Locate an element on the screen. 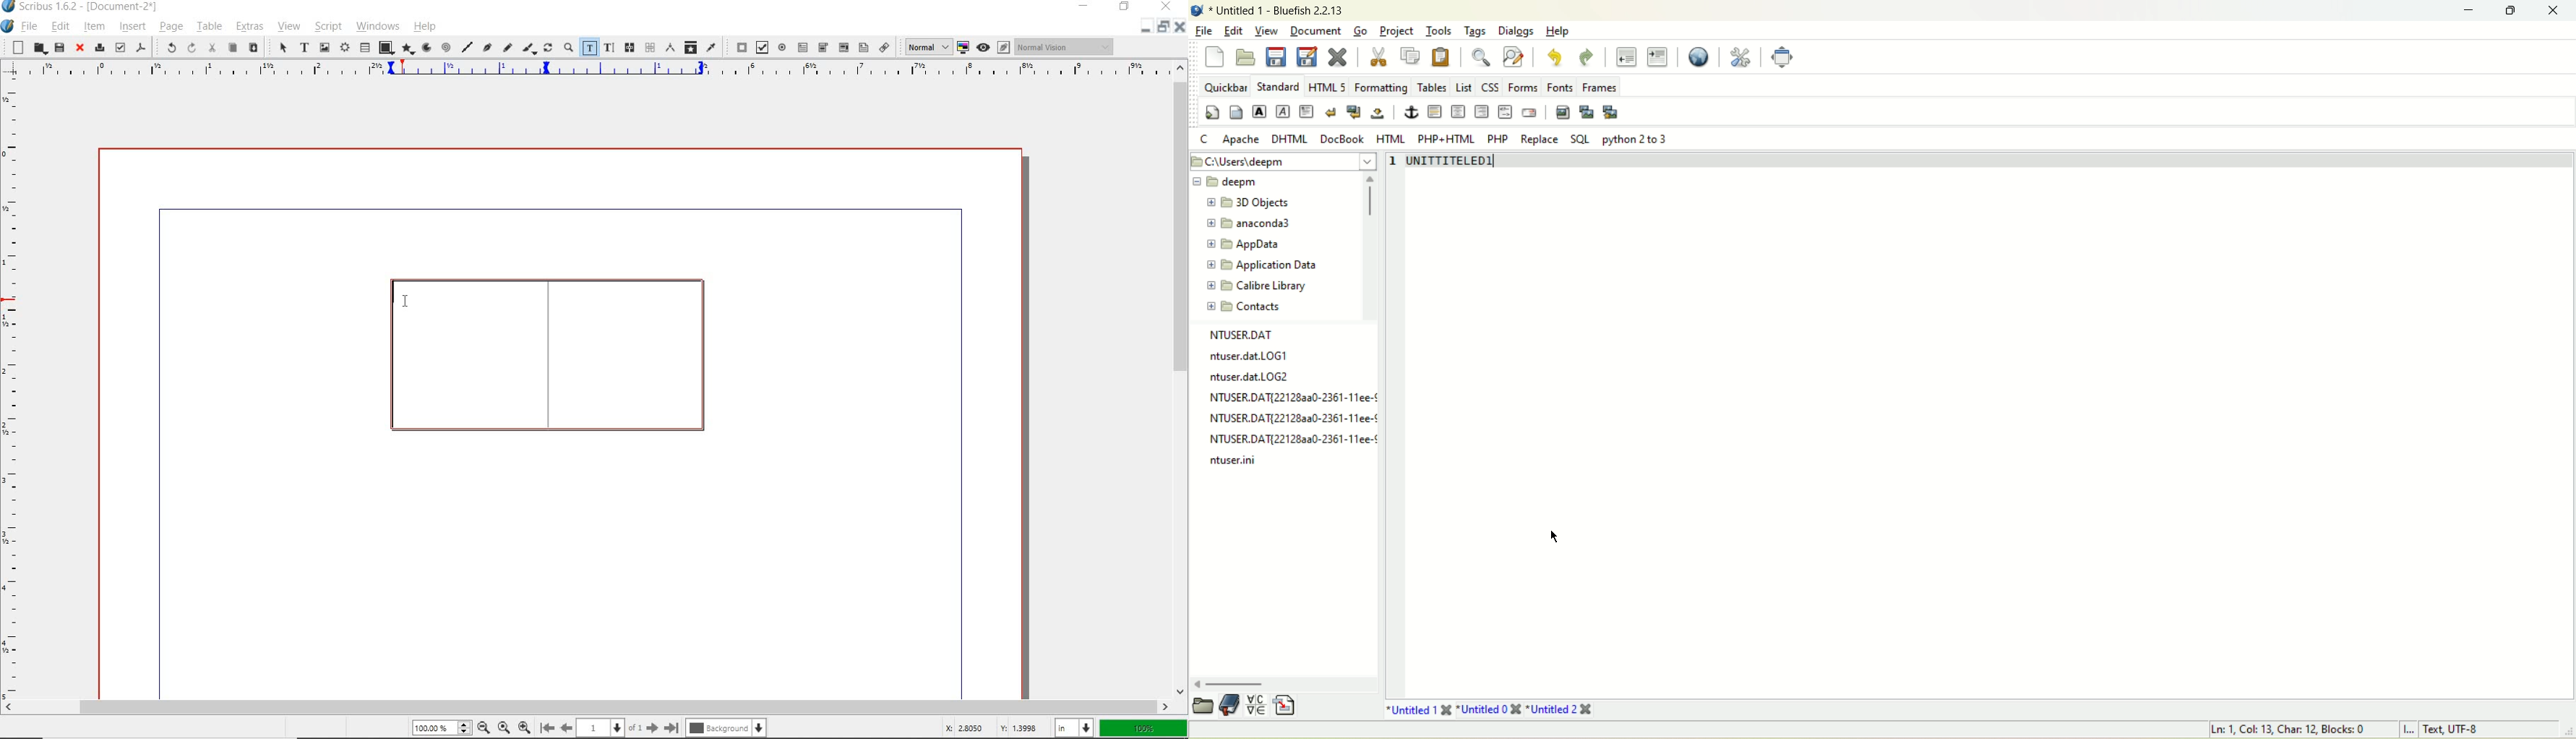  preflight verifier is located at coordinates (120, 47).